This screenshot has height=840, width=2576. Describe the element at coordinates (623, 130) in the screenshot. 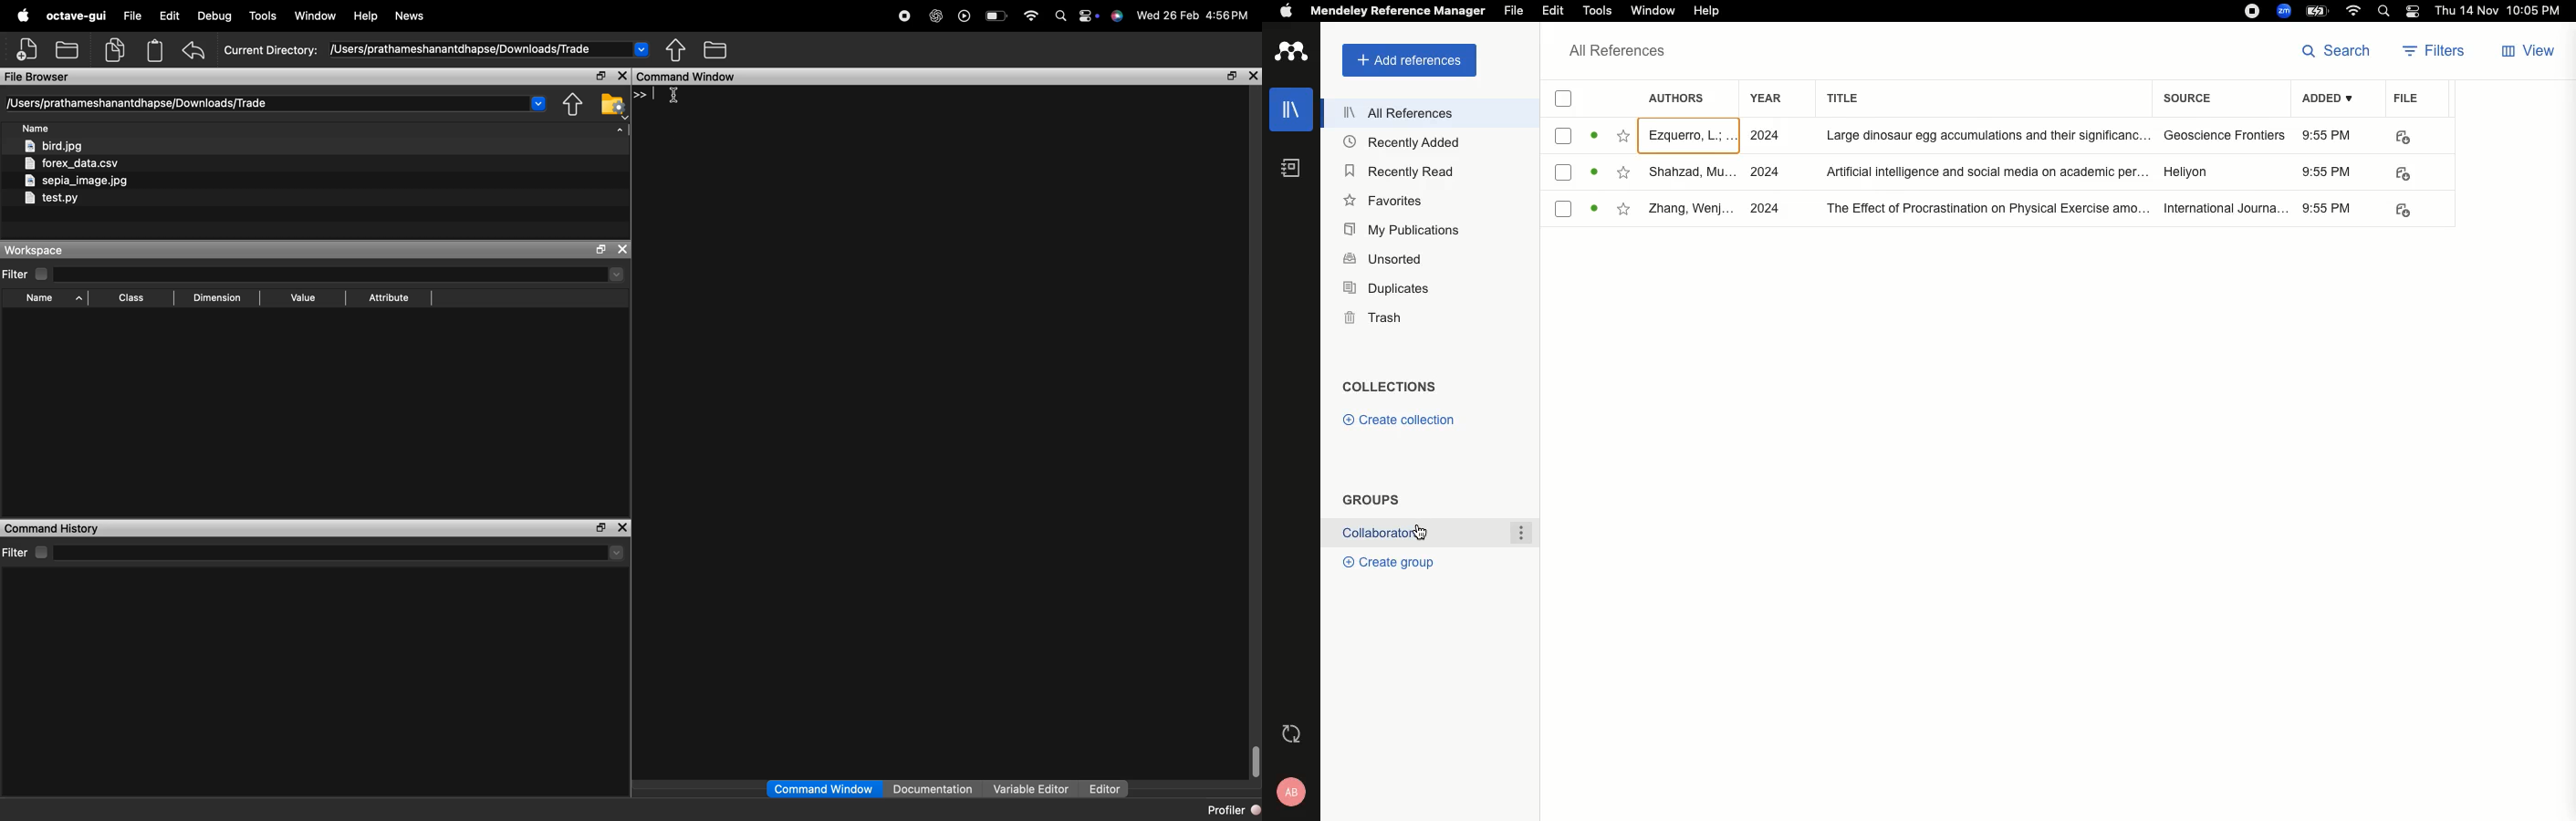

I see `arrow` at that location.